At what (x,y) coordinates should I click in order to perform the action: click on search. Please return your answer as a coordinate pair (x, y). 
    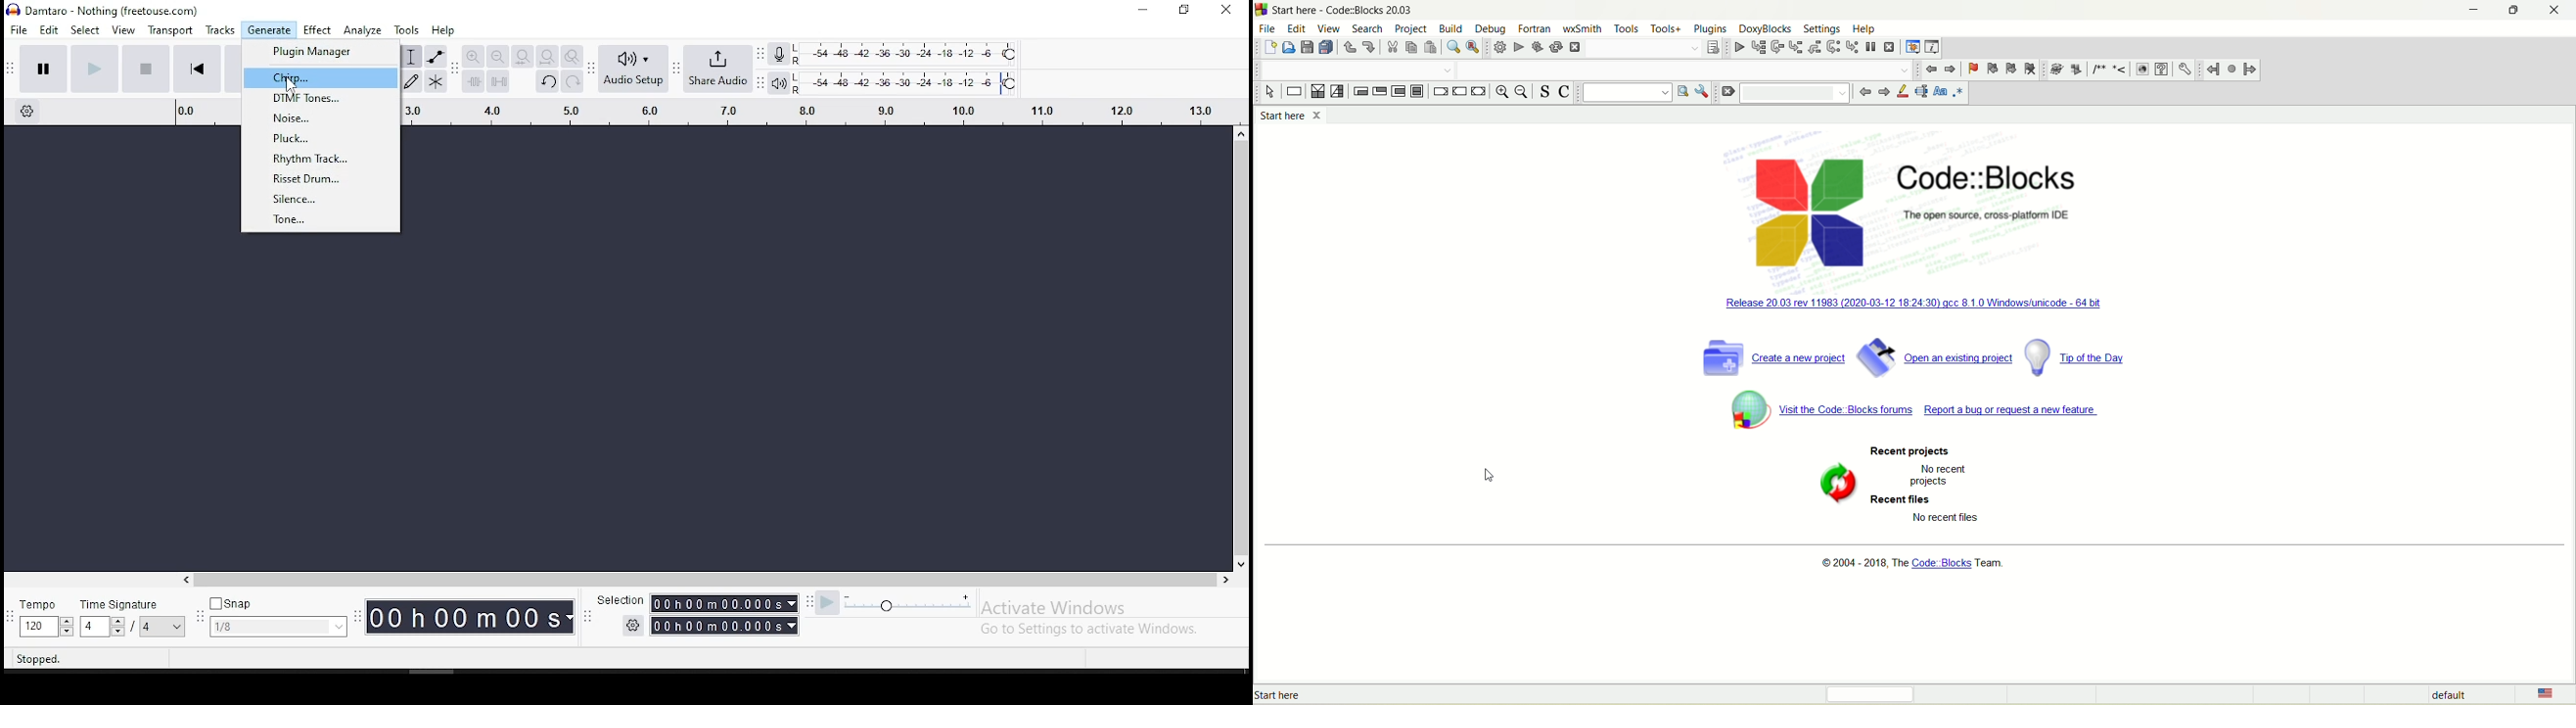
    Looking at the image, I should click on (1369, 29).